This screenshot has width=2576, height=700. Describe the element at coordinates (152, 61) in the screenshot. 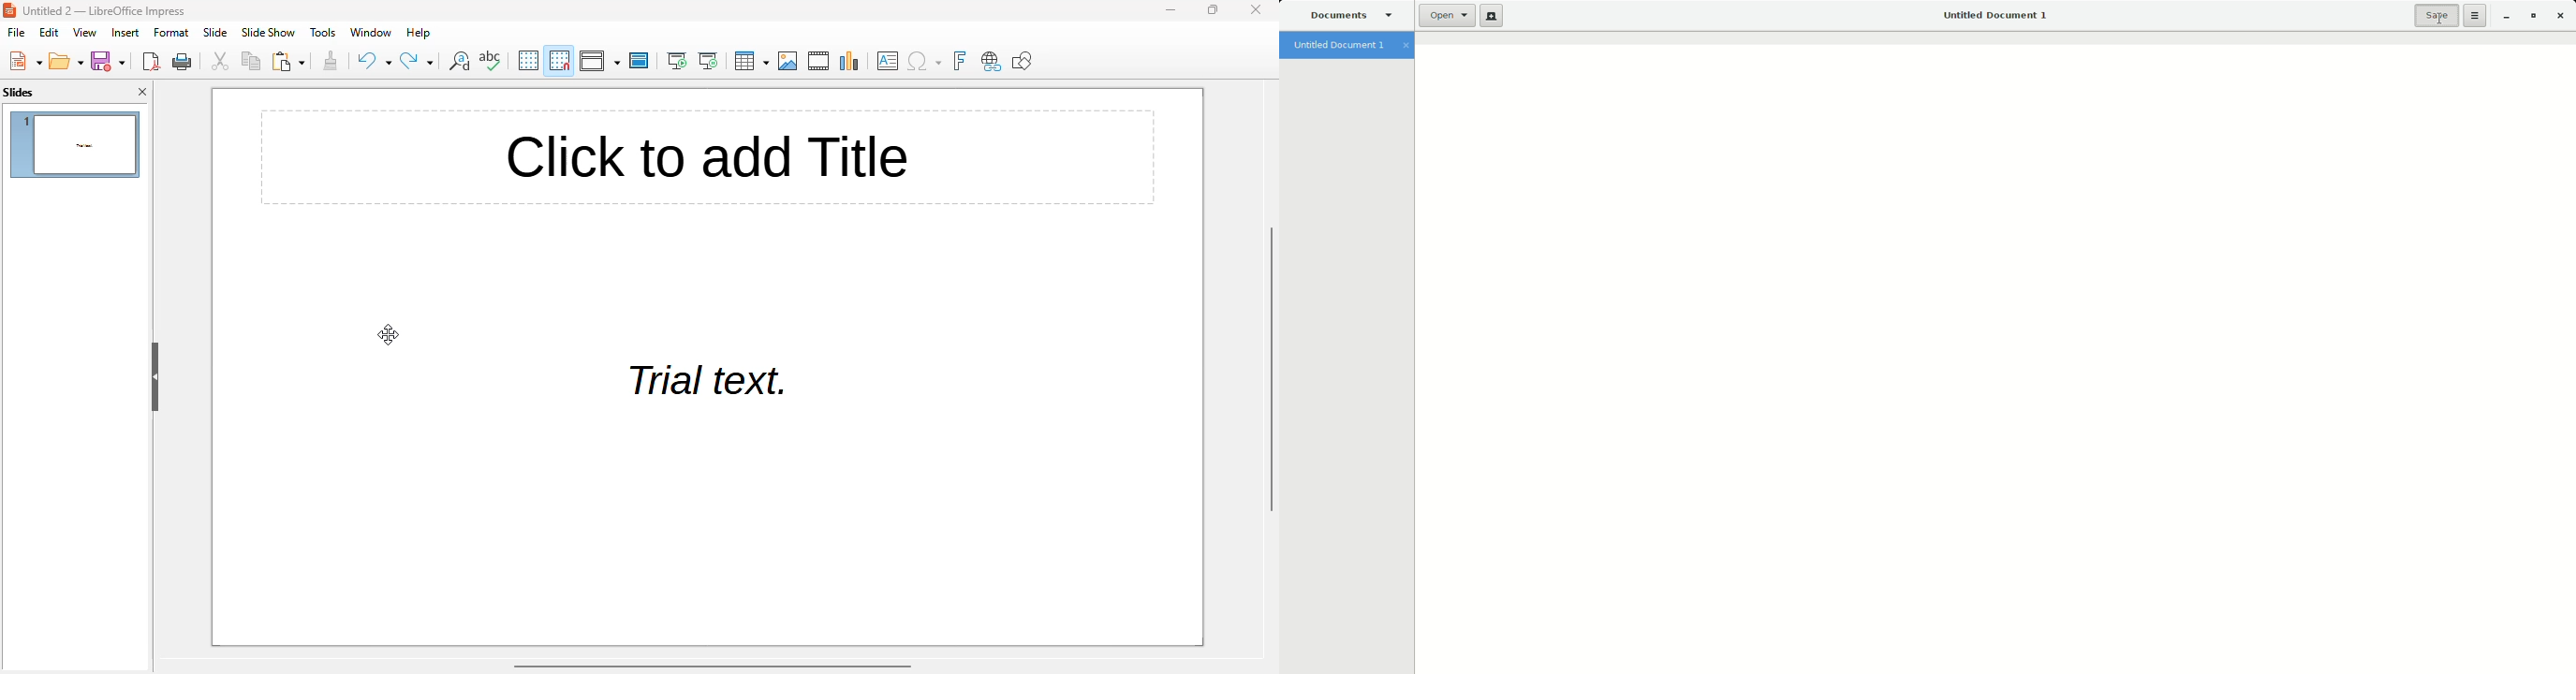

I see `export directly as PDF` at that location.